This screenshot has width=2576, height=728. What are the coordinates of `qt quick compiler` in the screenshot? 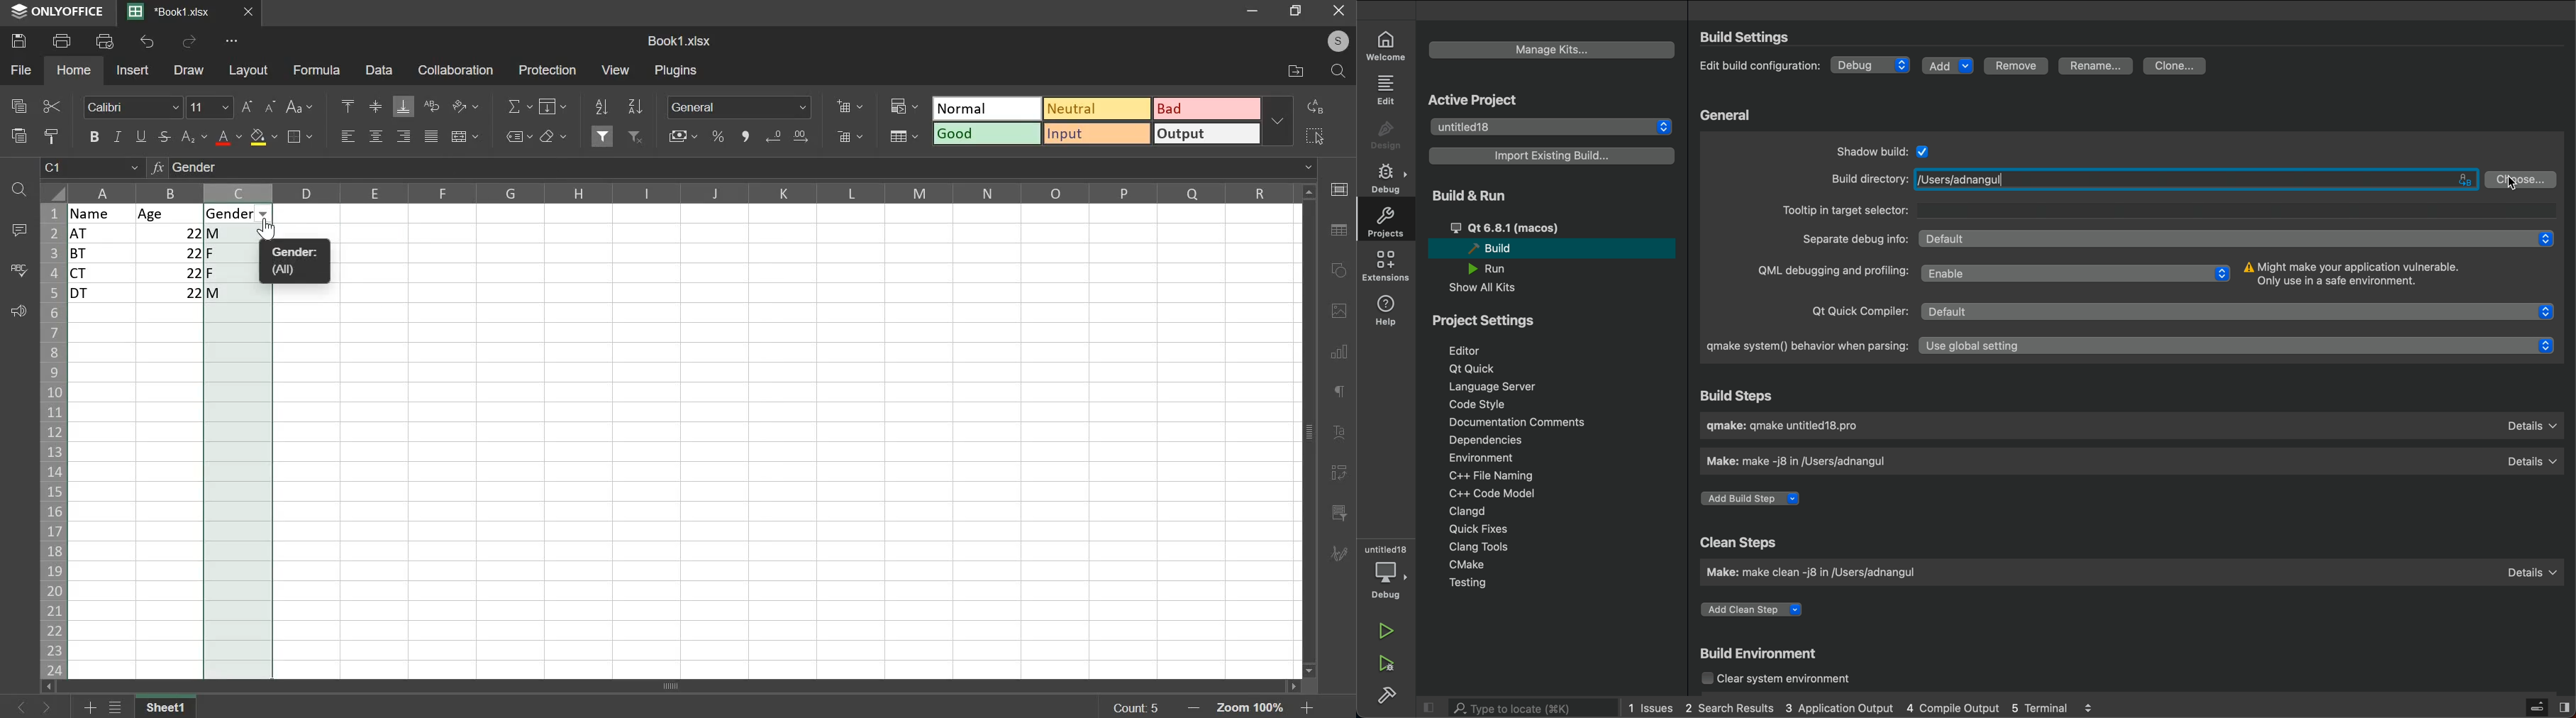 It's located at (1854, 313).